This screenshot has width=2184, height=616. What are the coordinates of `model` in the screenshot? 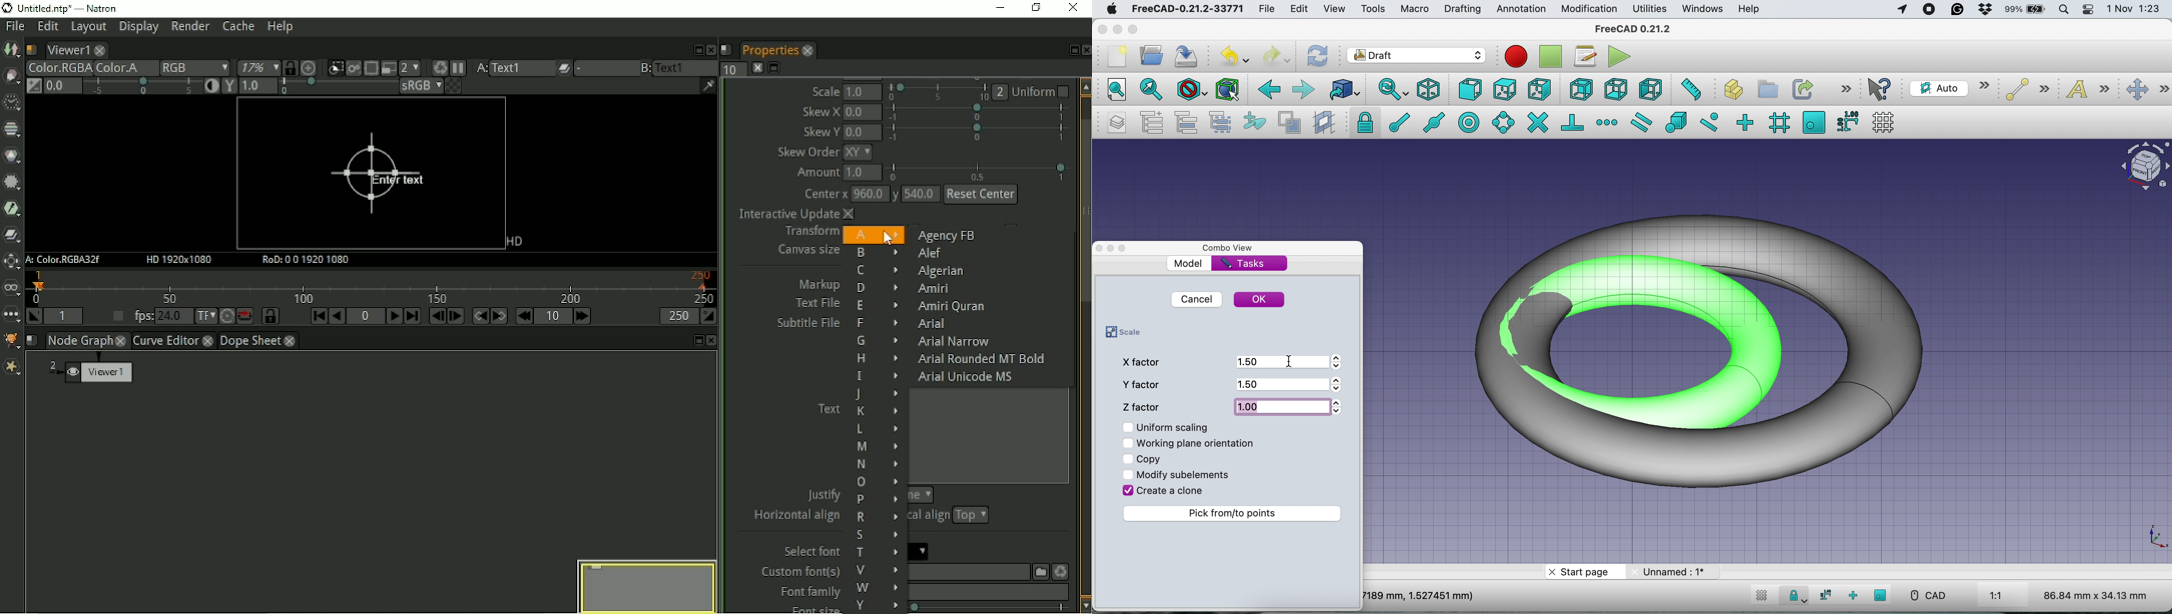 It's located at (1190, 263).